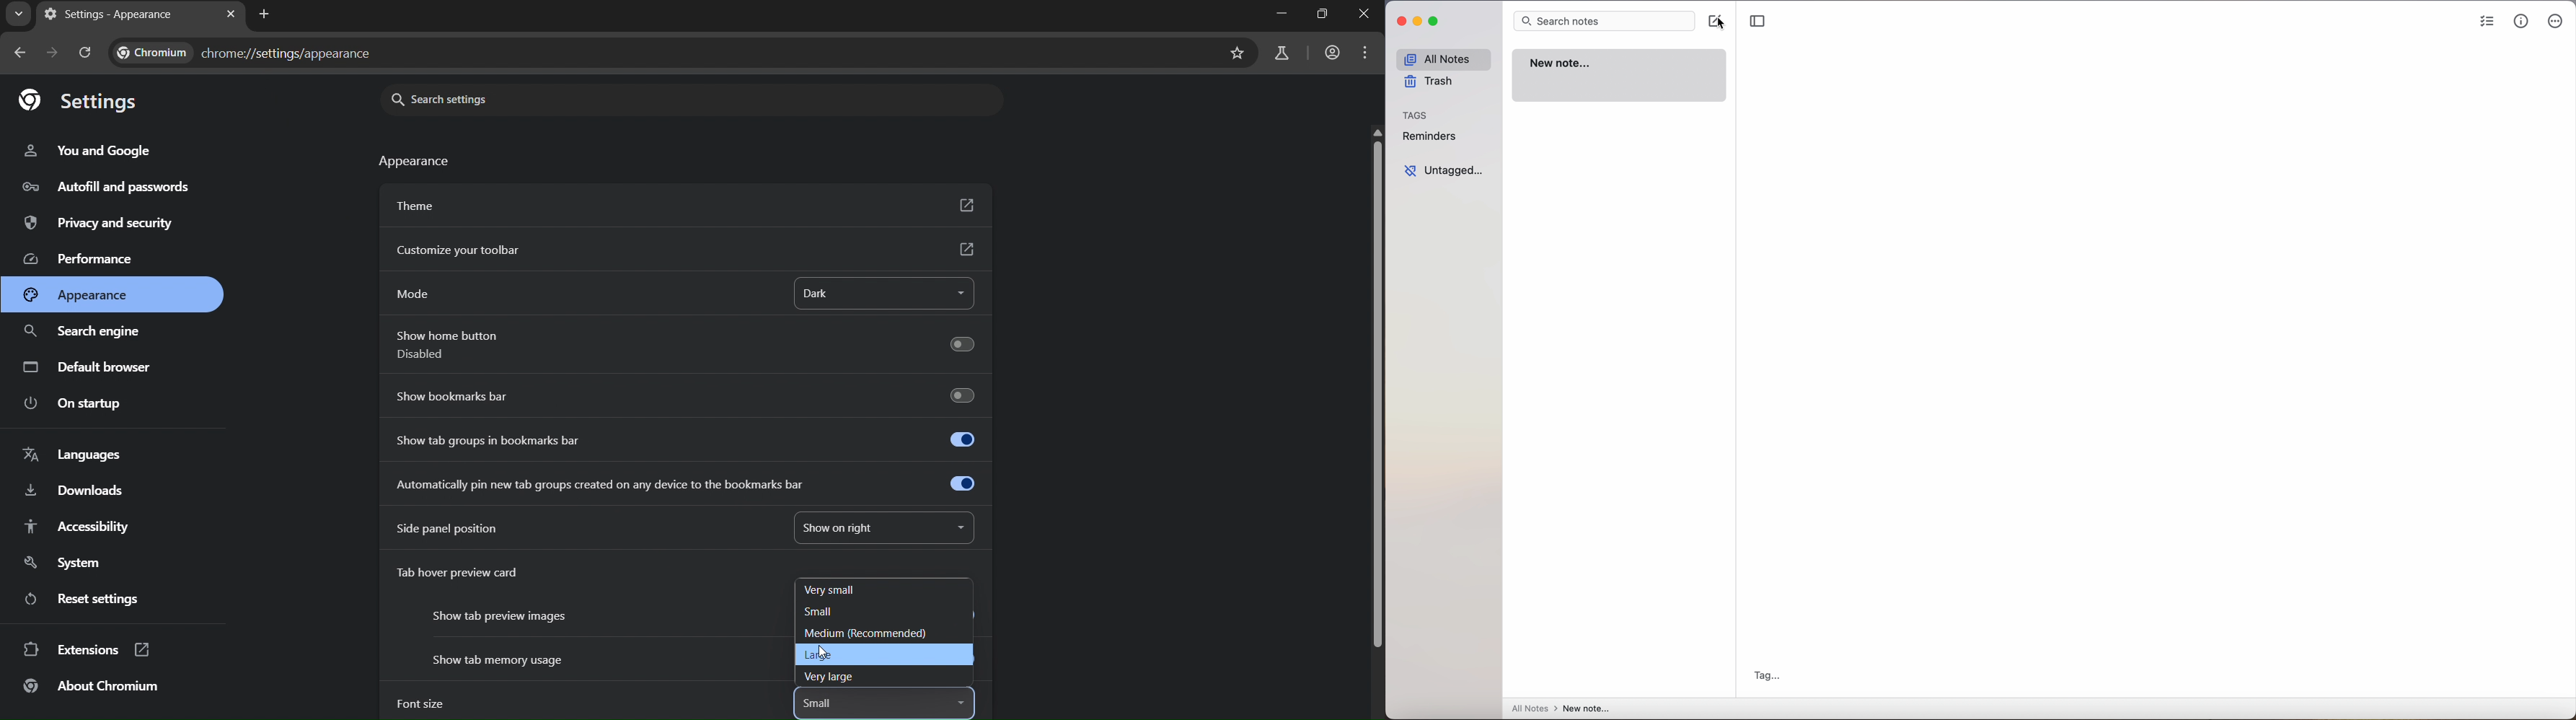 This screenshot has height=728, width=2576. What do you see at coordinates (78, 453) in the screenshot?
I see `languages` at bounding box center [78, 453].